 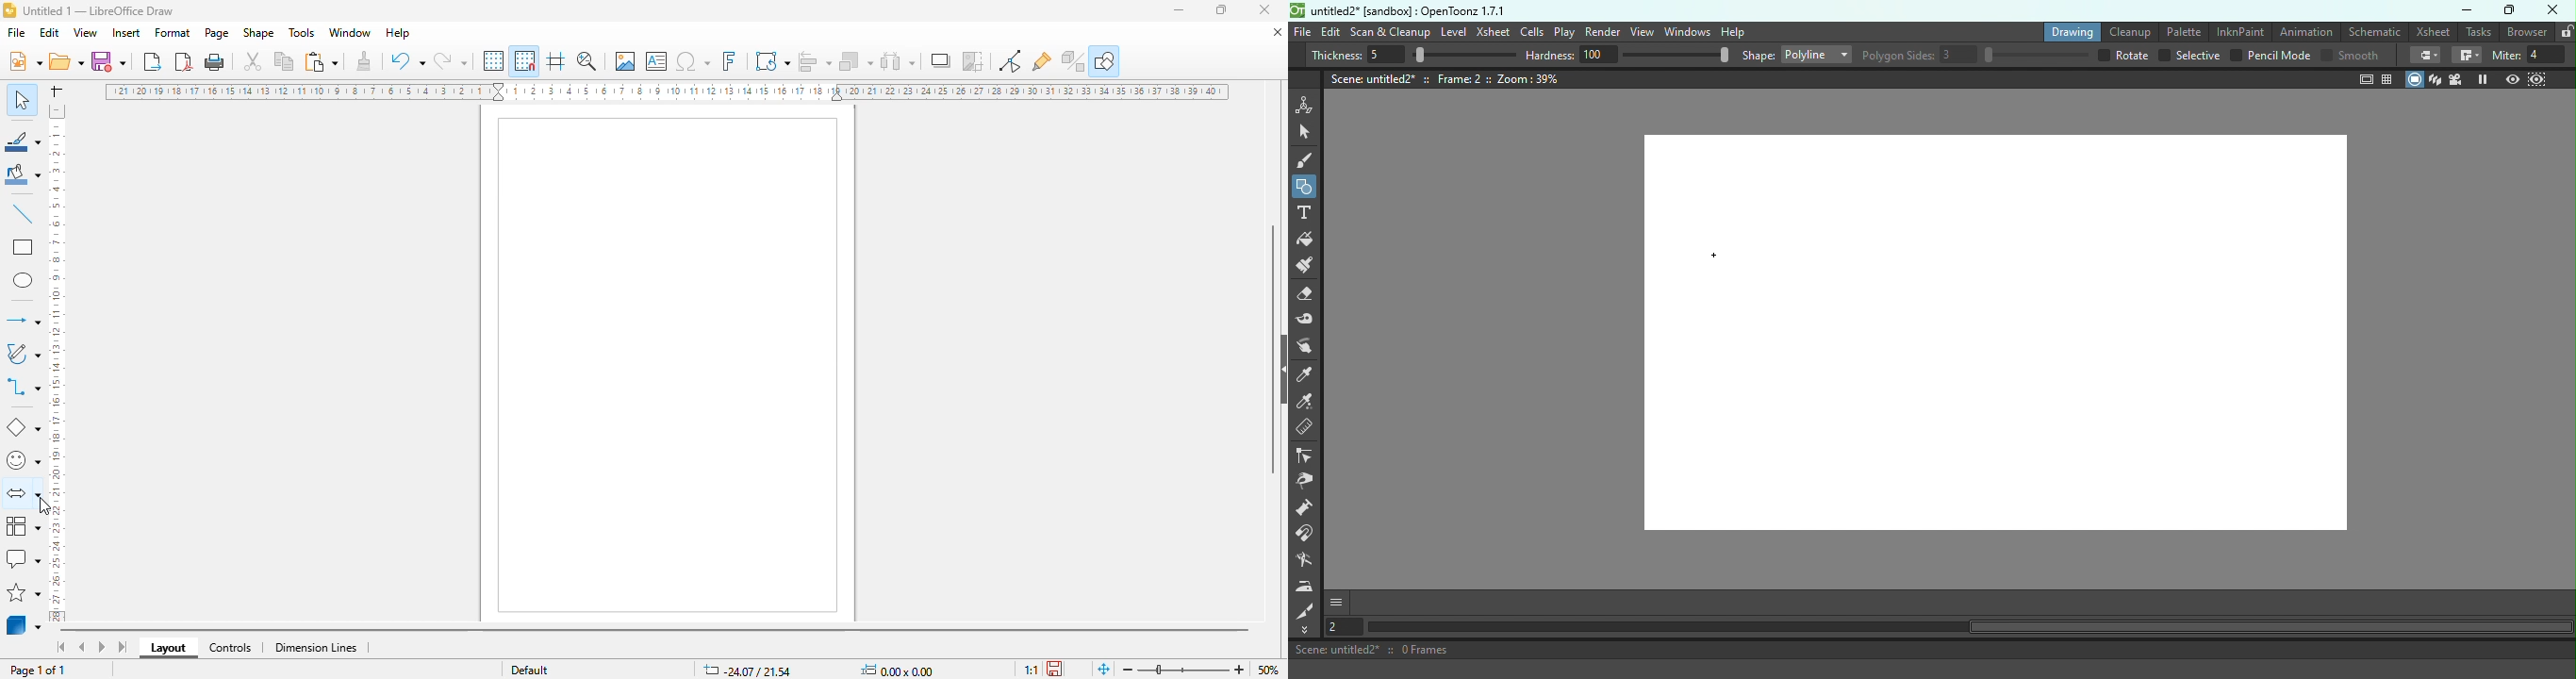 I want to click on symbol shapes, so click(x=22, y=461).